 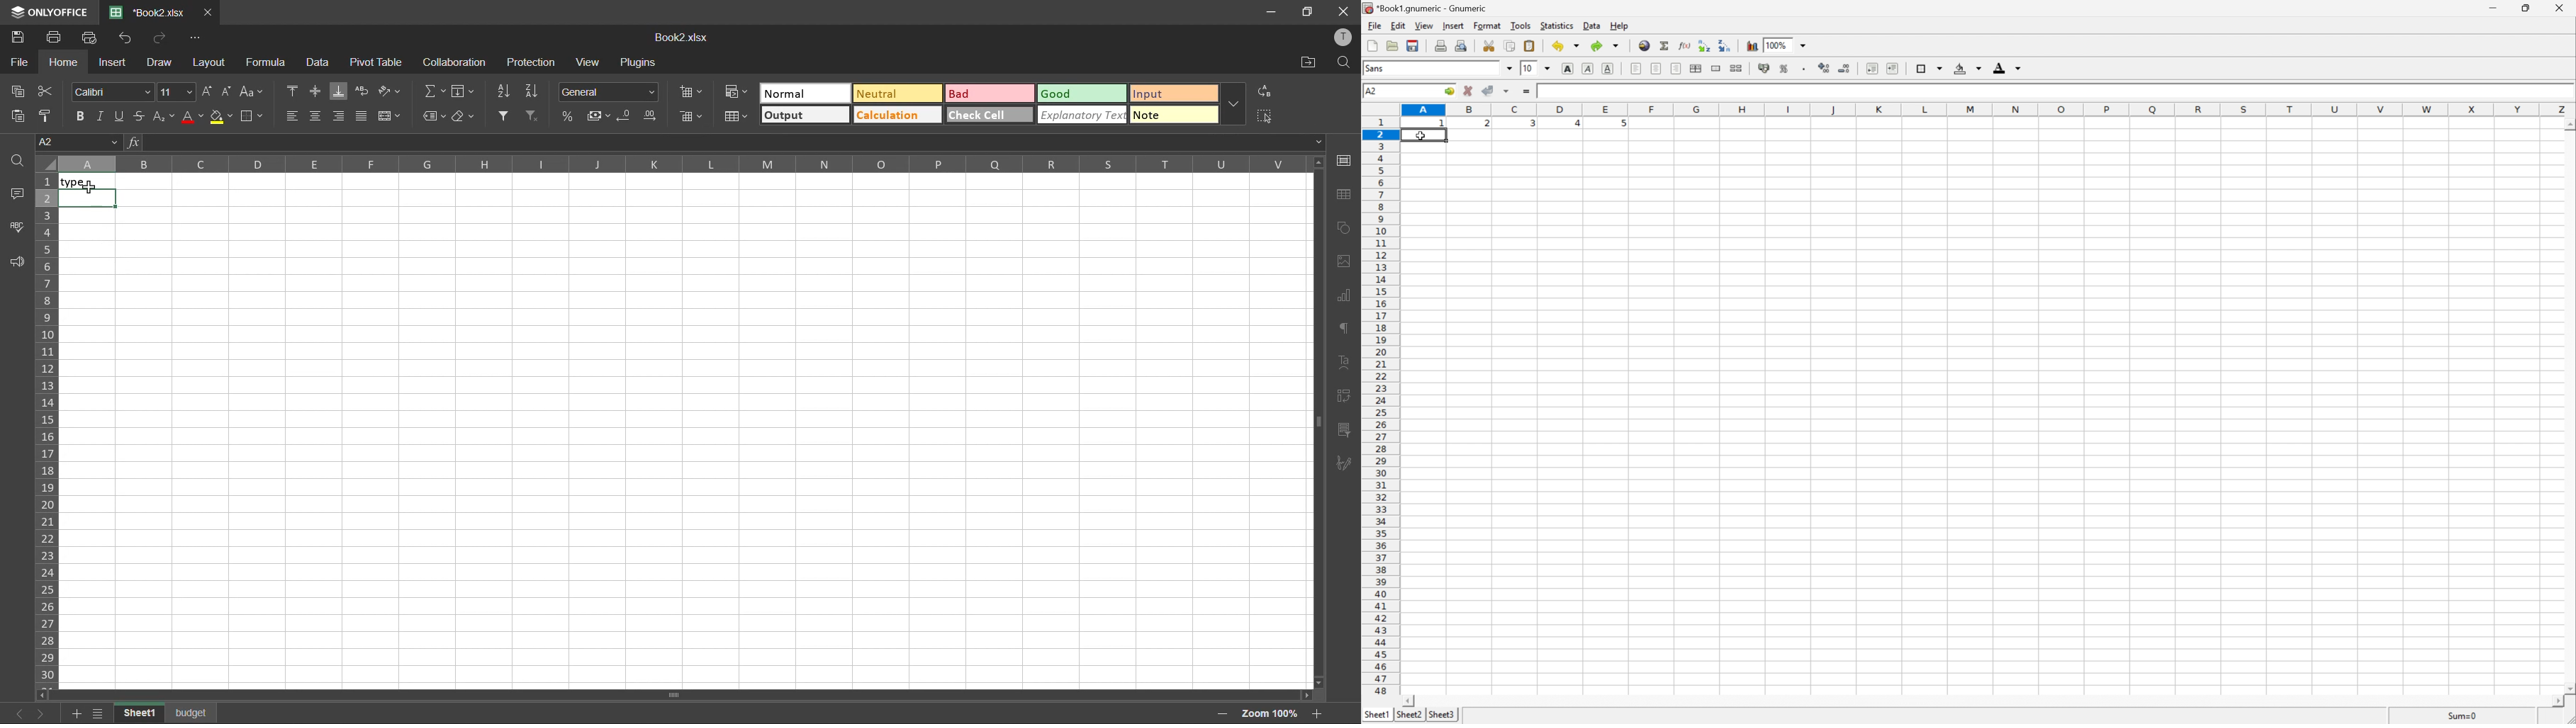 What do you see at coordinates (1637, 68) in the screenshot?
I see `align left` at bounding box center [1637, 68].